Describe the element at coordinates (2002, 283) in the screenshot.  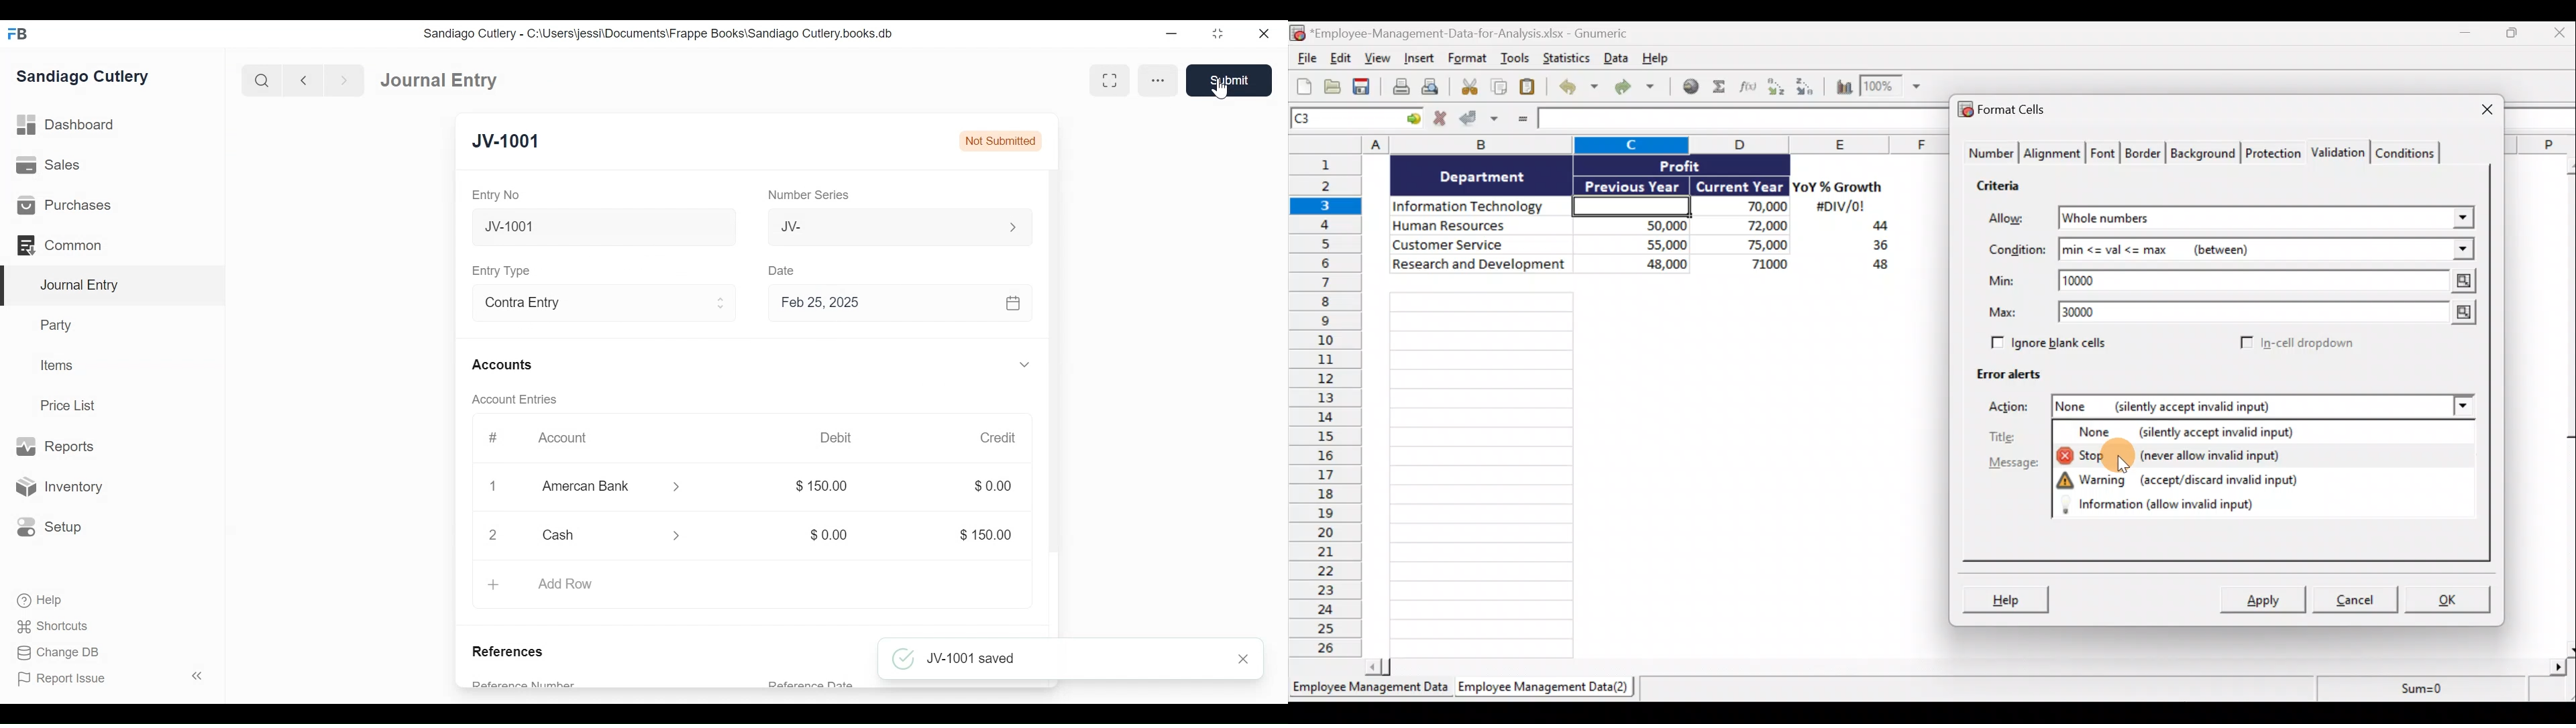
I see `Min:` at that location.